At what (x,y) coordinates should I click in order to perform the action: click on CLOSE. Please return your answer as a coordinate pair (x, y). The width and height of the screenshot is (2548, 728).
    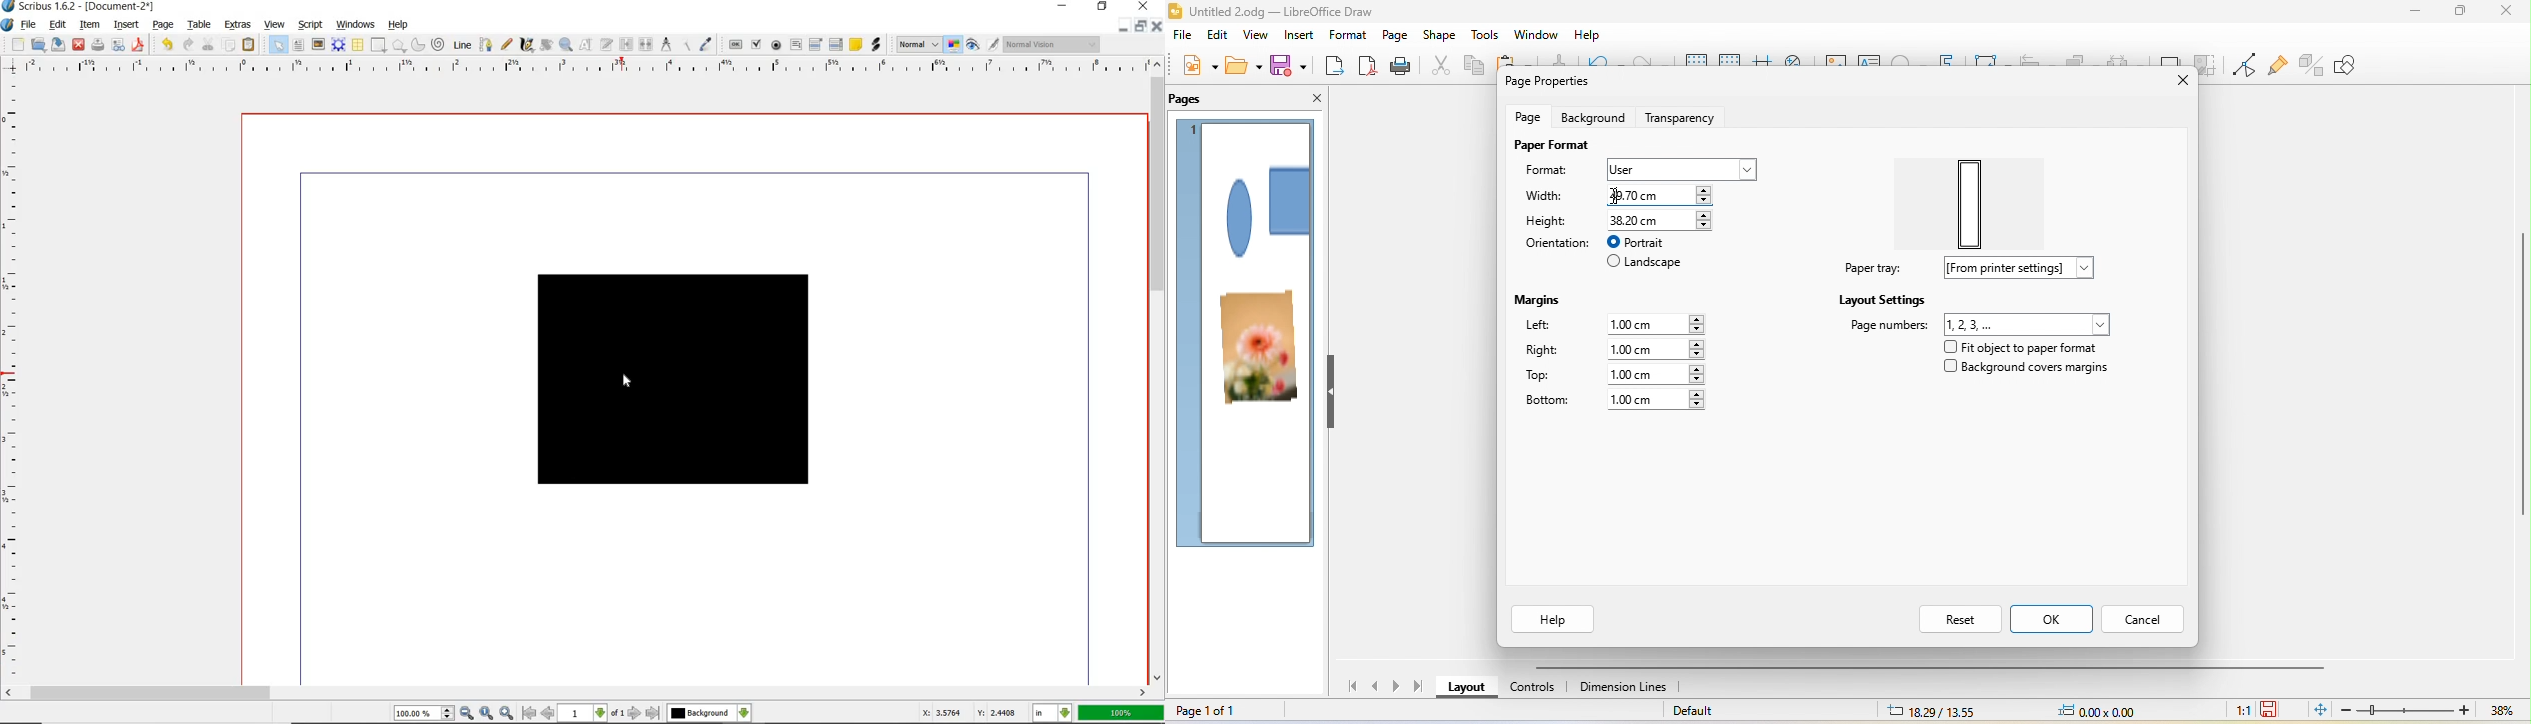
    Looking at the image, I should click on (1155, 28).